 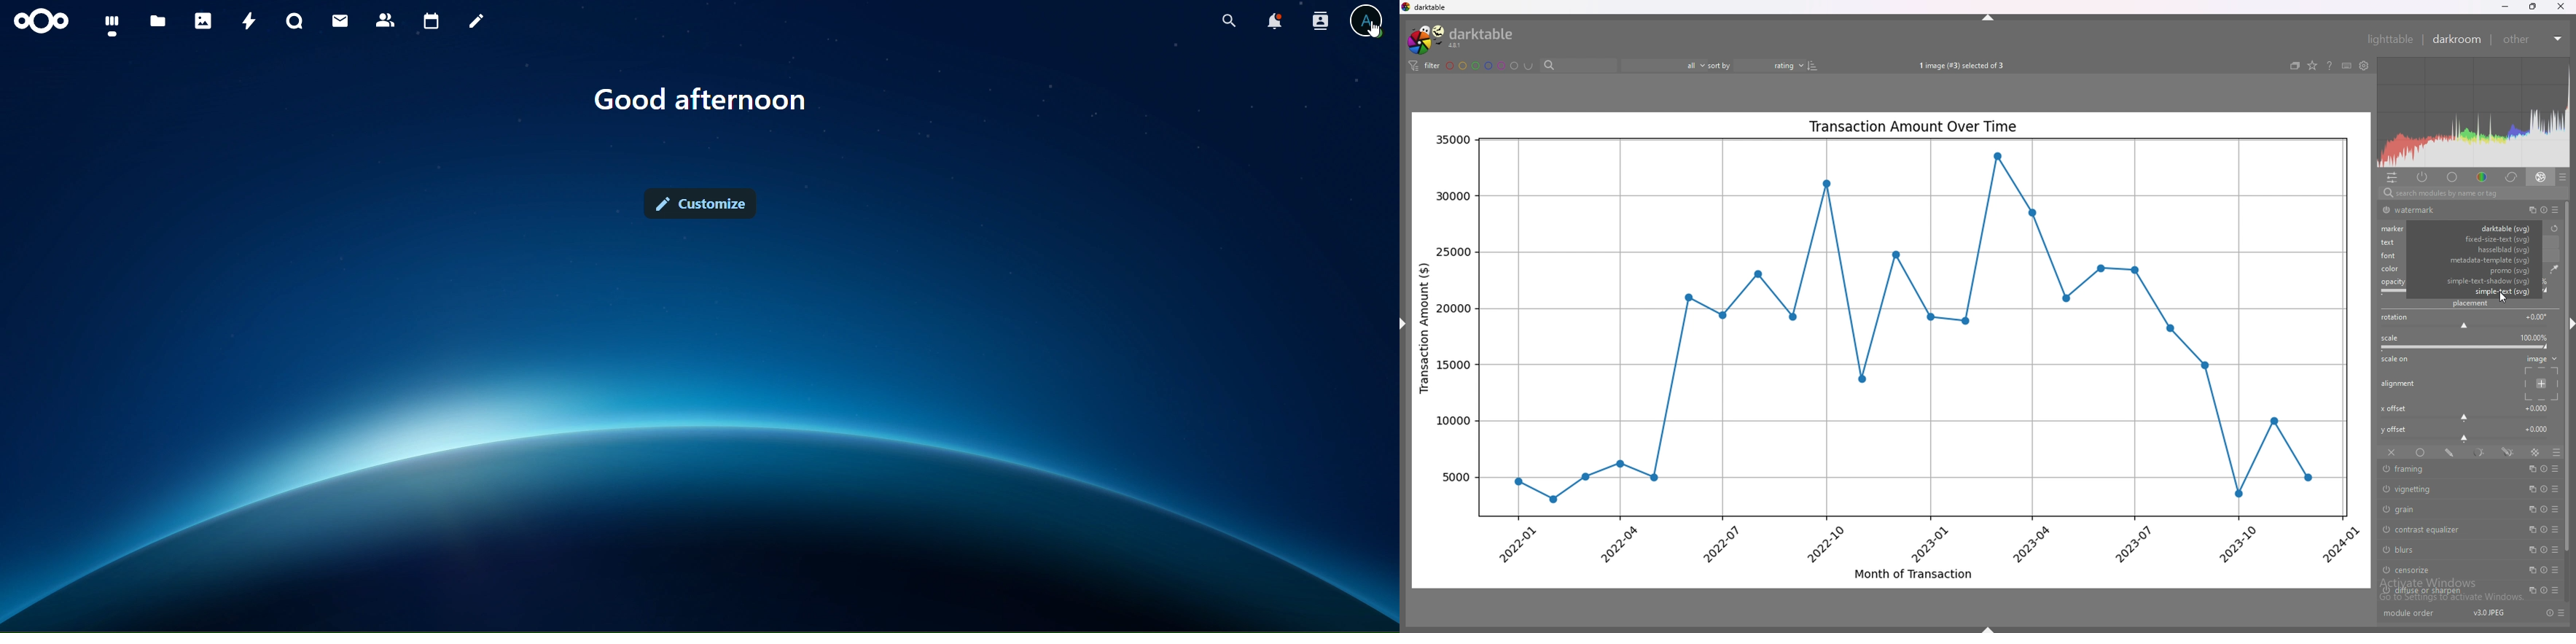 I want to click on multiple instances action, so click(x=2533, y=510).